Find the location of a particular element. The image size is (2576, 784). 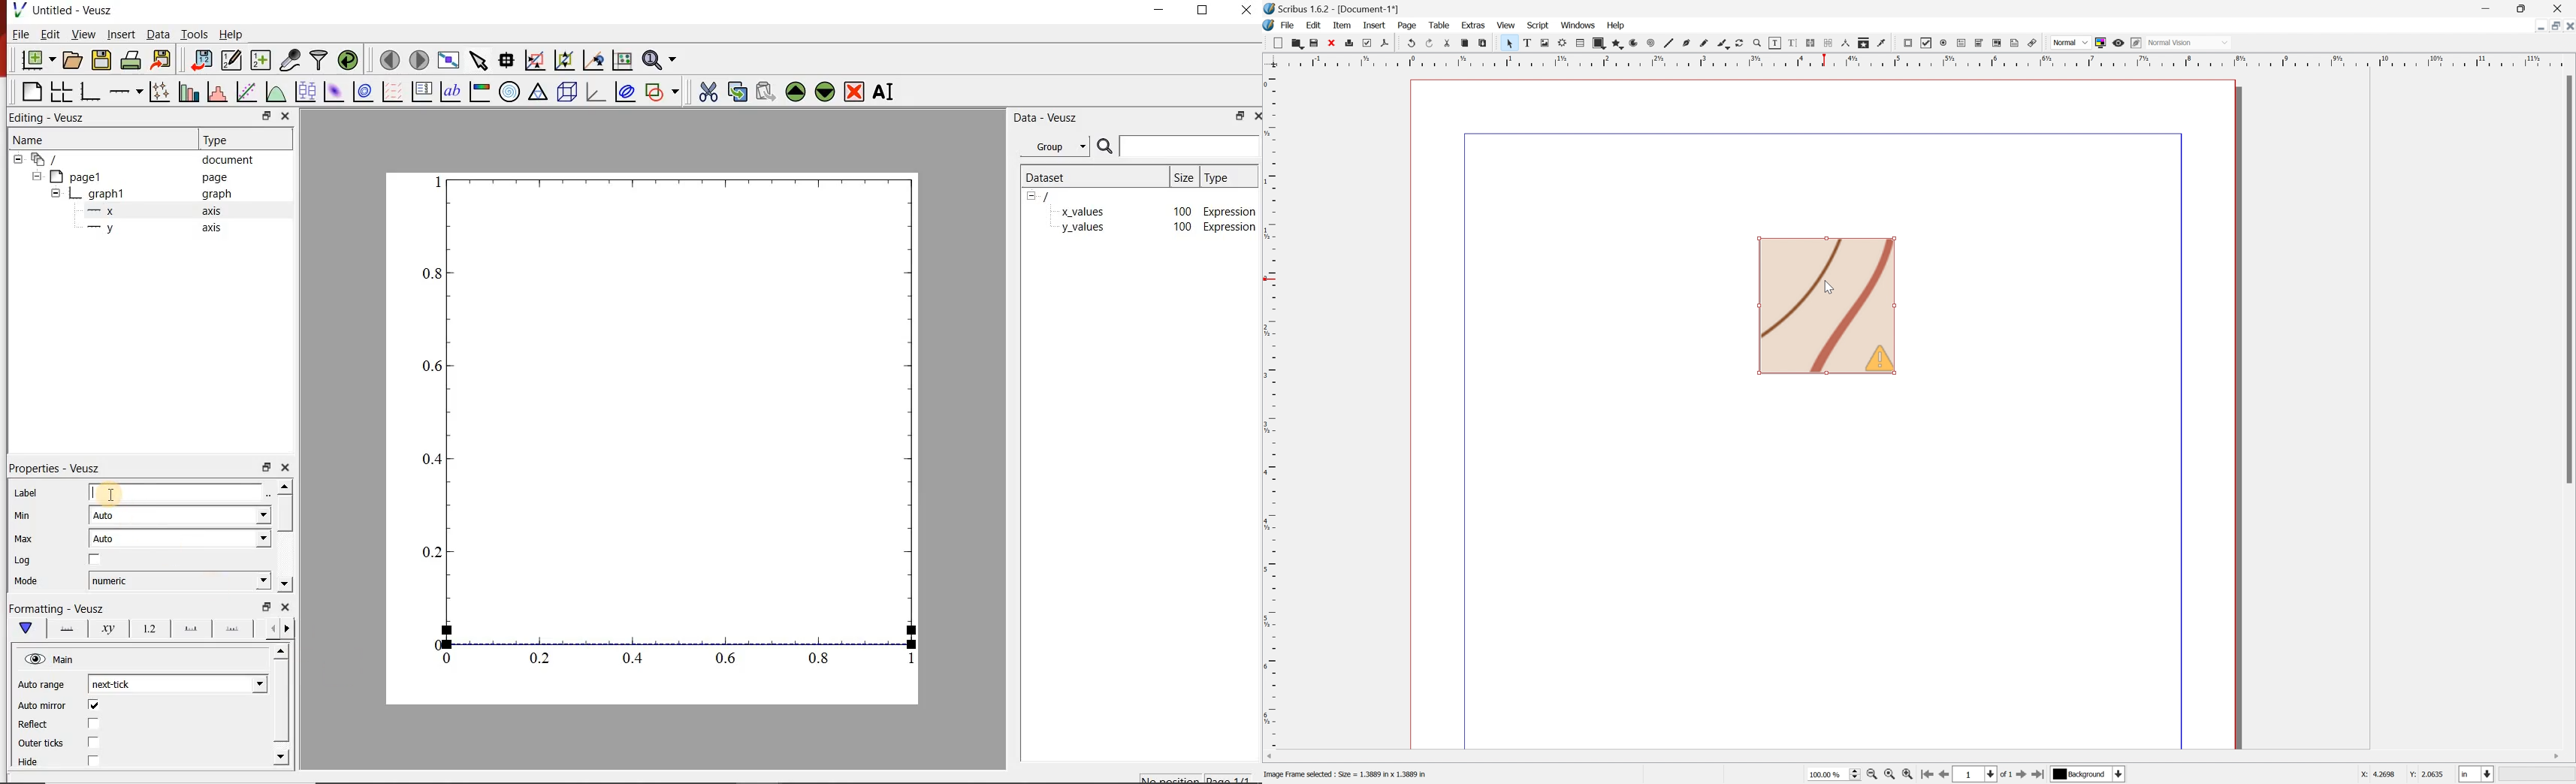

Save as PDF is located at coordinates (1390, 43).